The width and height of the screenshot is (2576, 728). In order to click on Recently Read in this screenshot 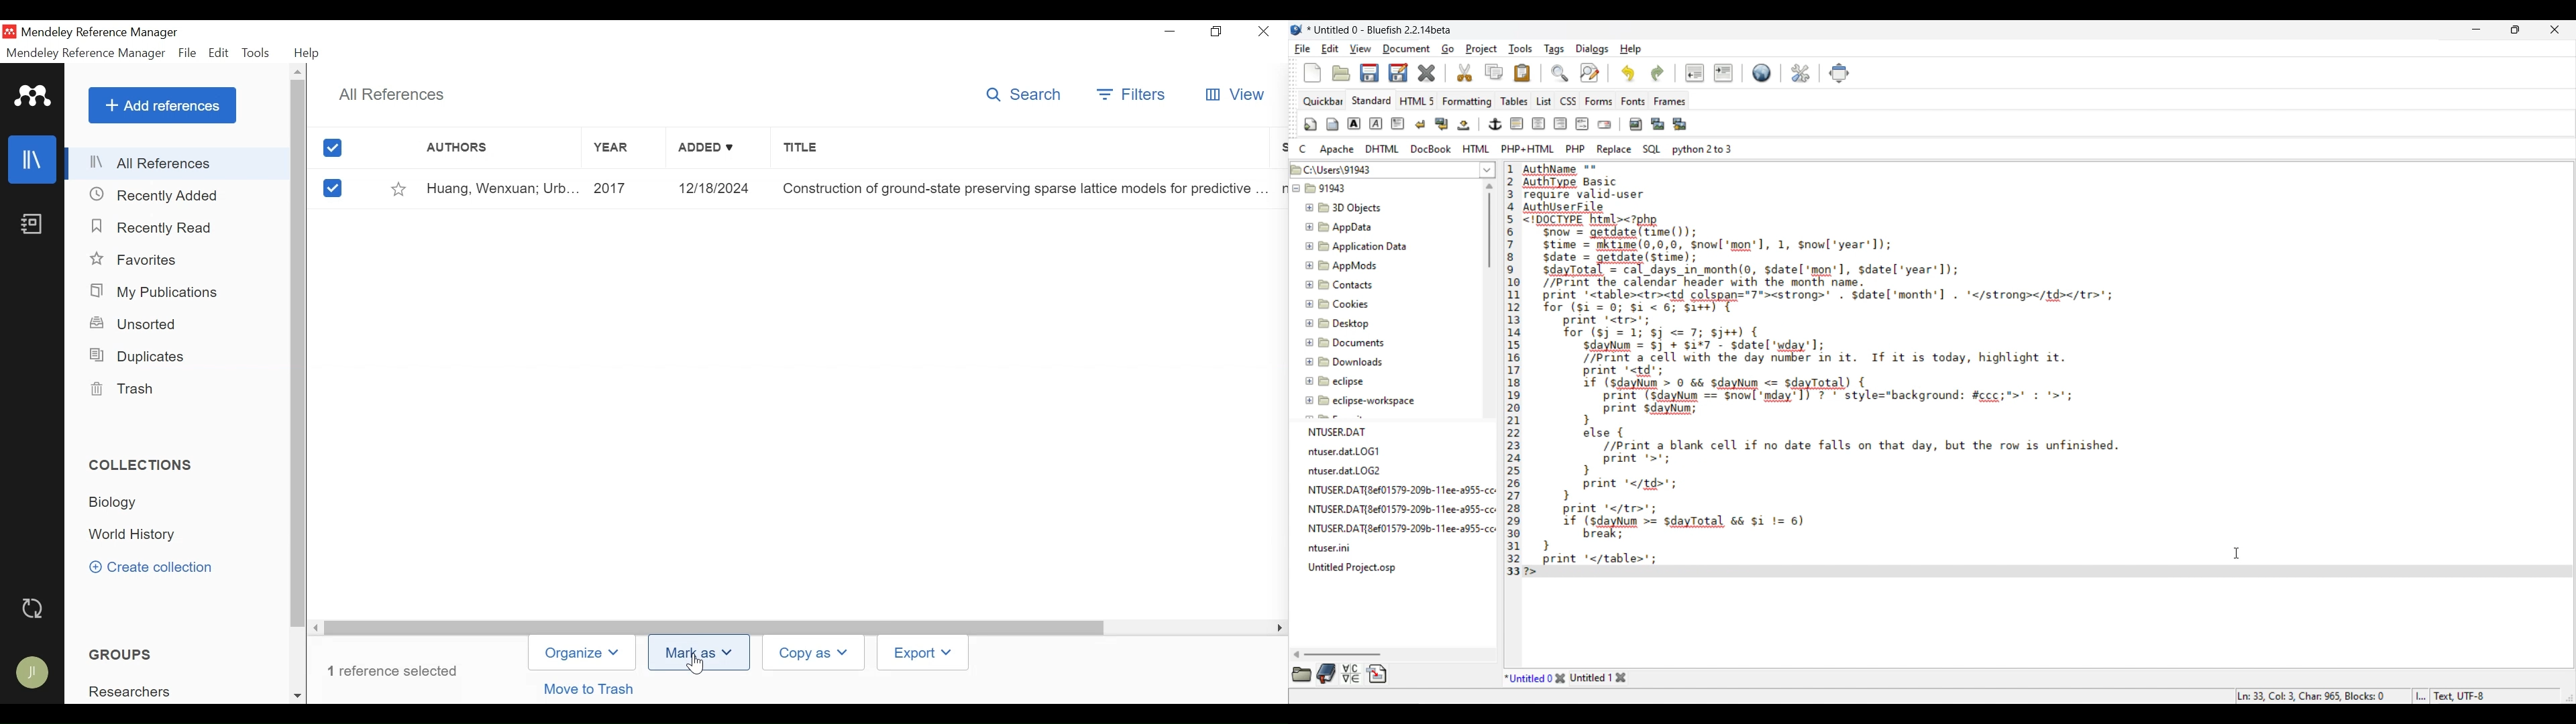, I will do `click(152, 227)`.